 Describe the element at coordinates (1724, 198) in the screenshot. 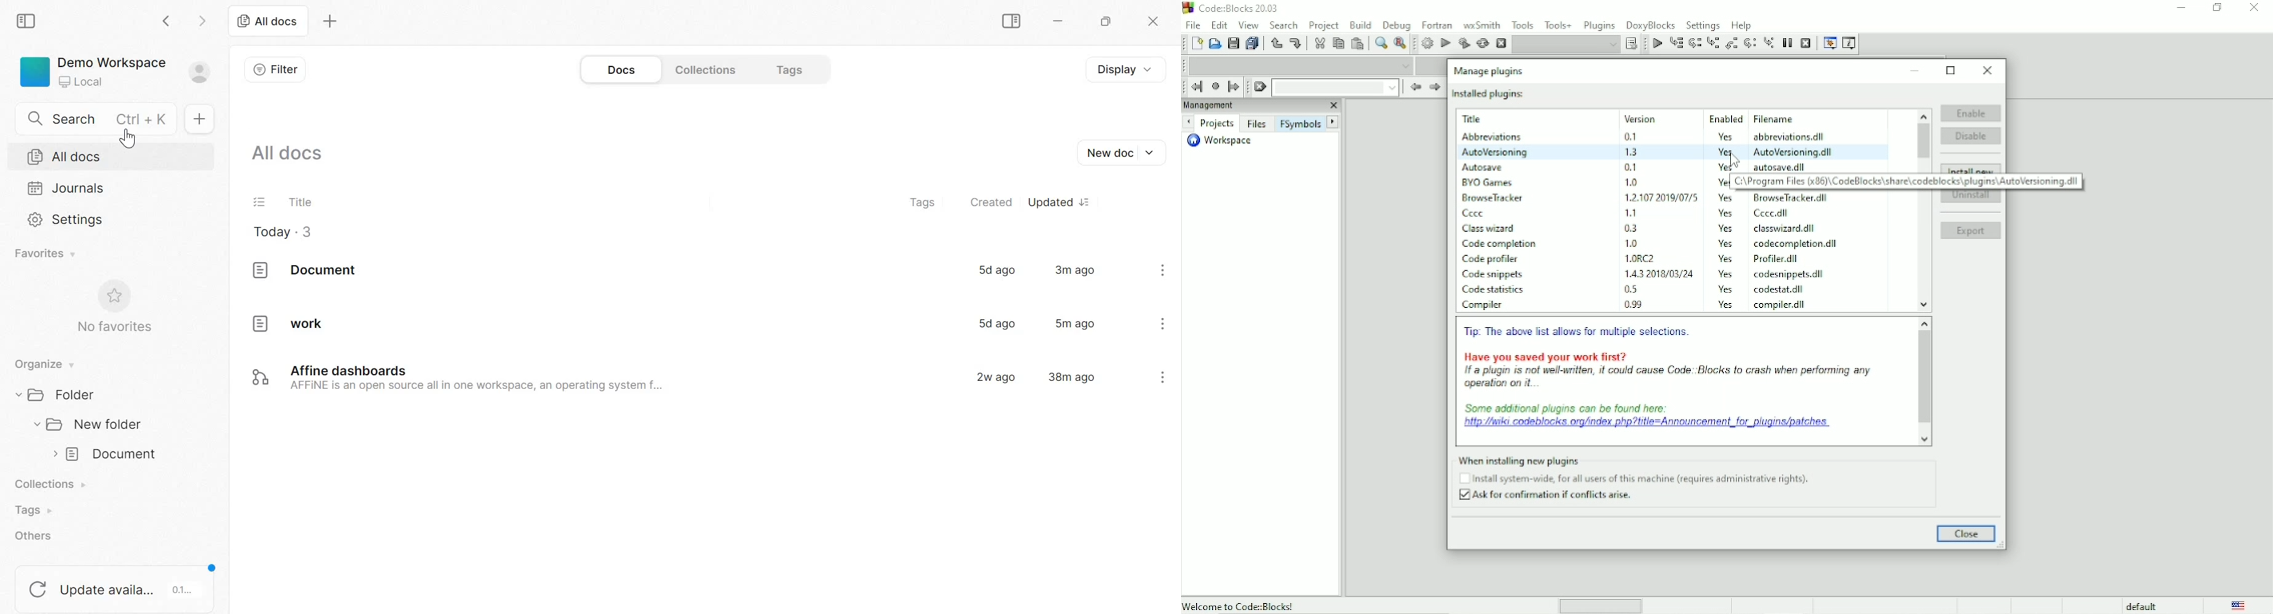

I see `Yes` at that location.